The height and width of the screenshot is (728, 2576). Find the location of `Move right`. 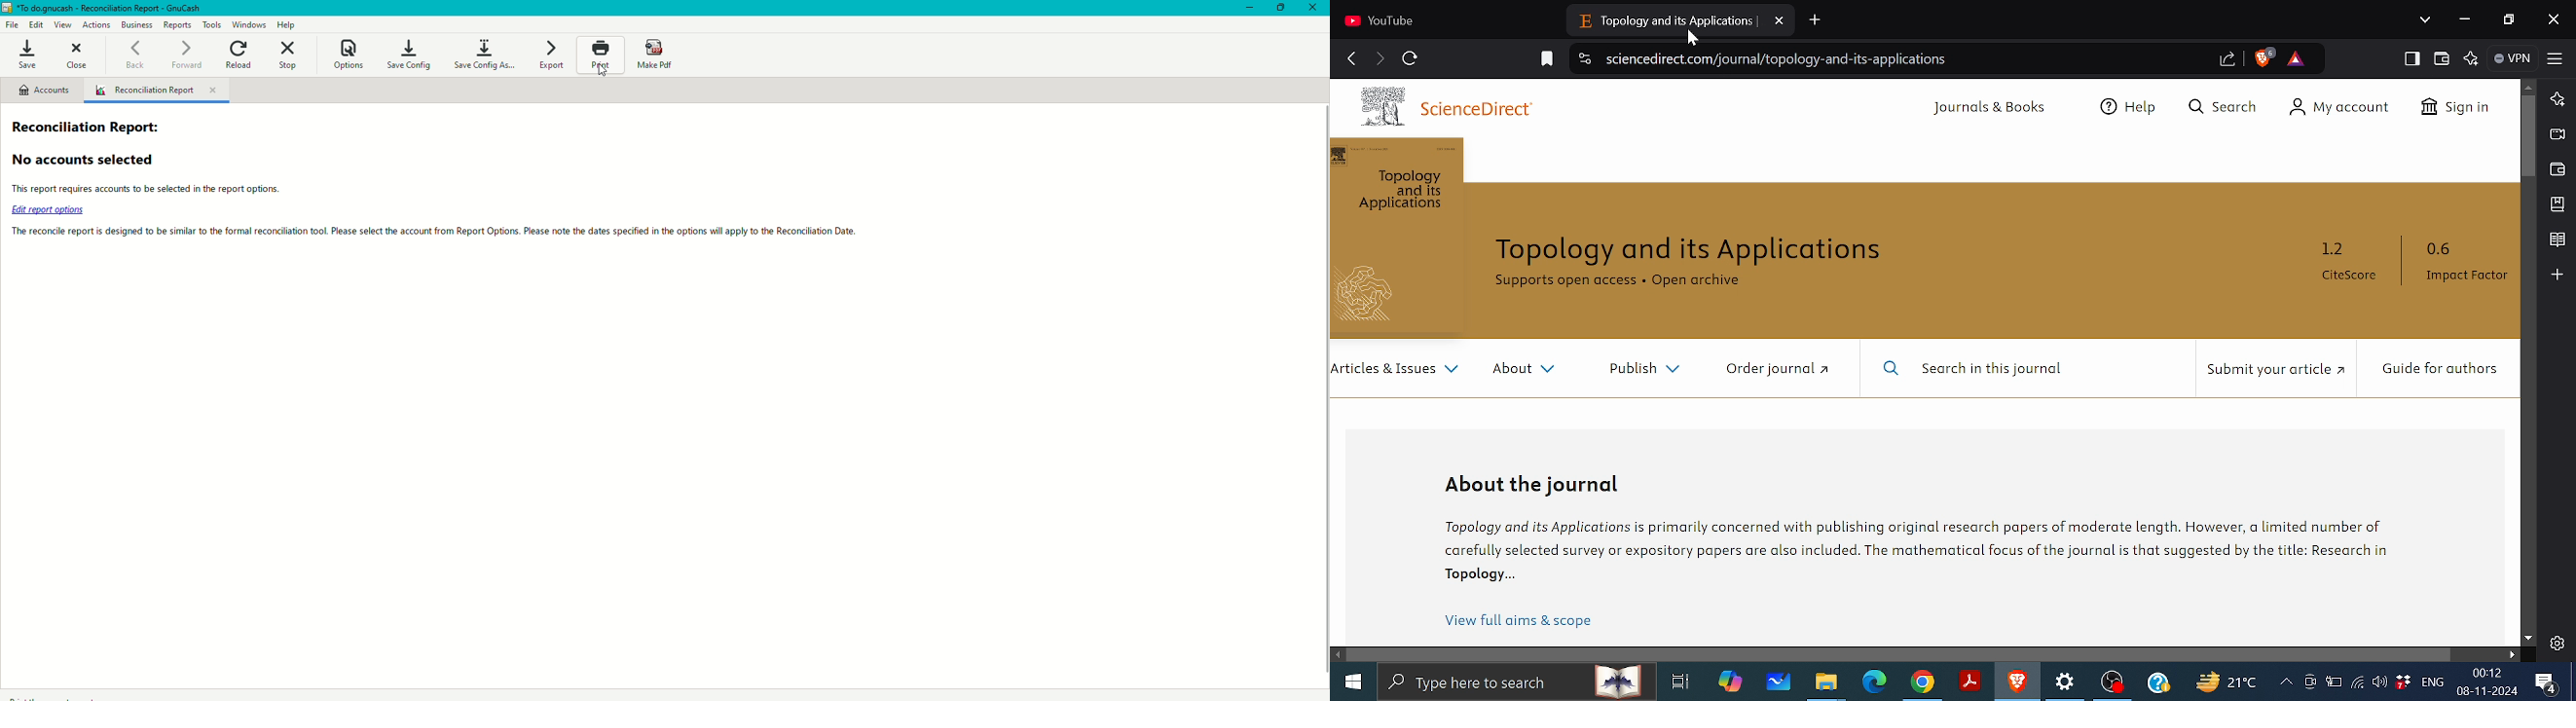

Move right is located at coordinates (2511, 654).